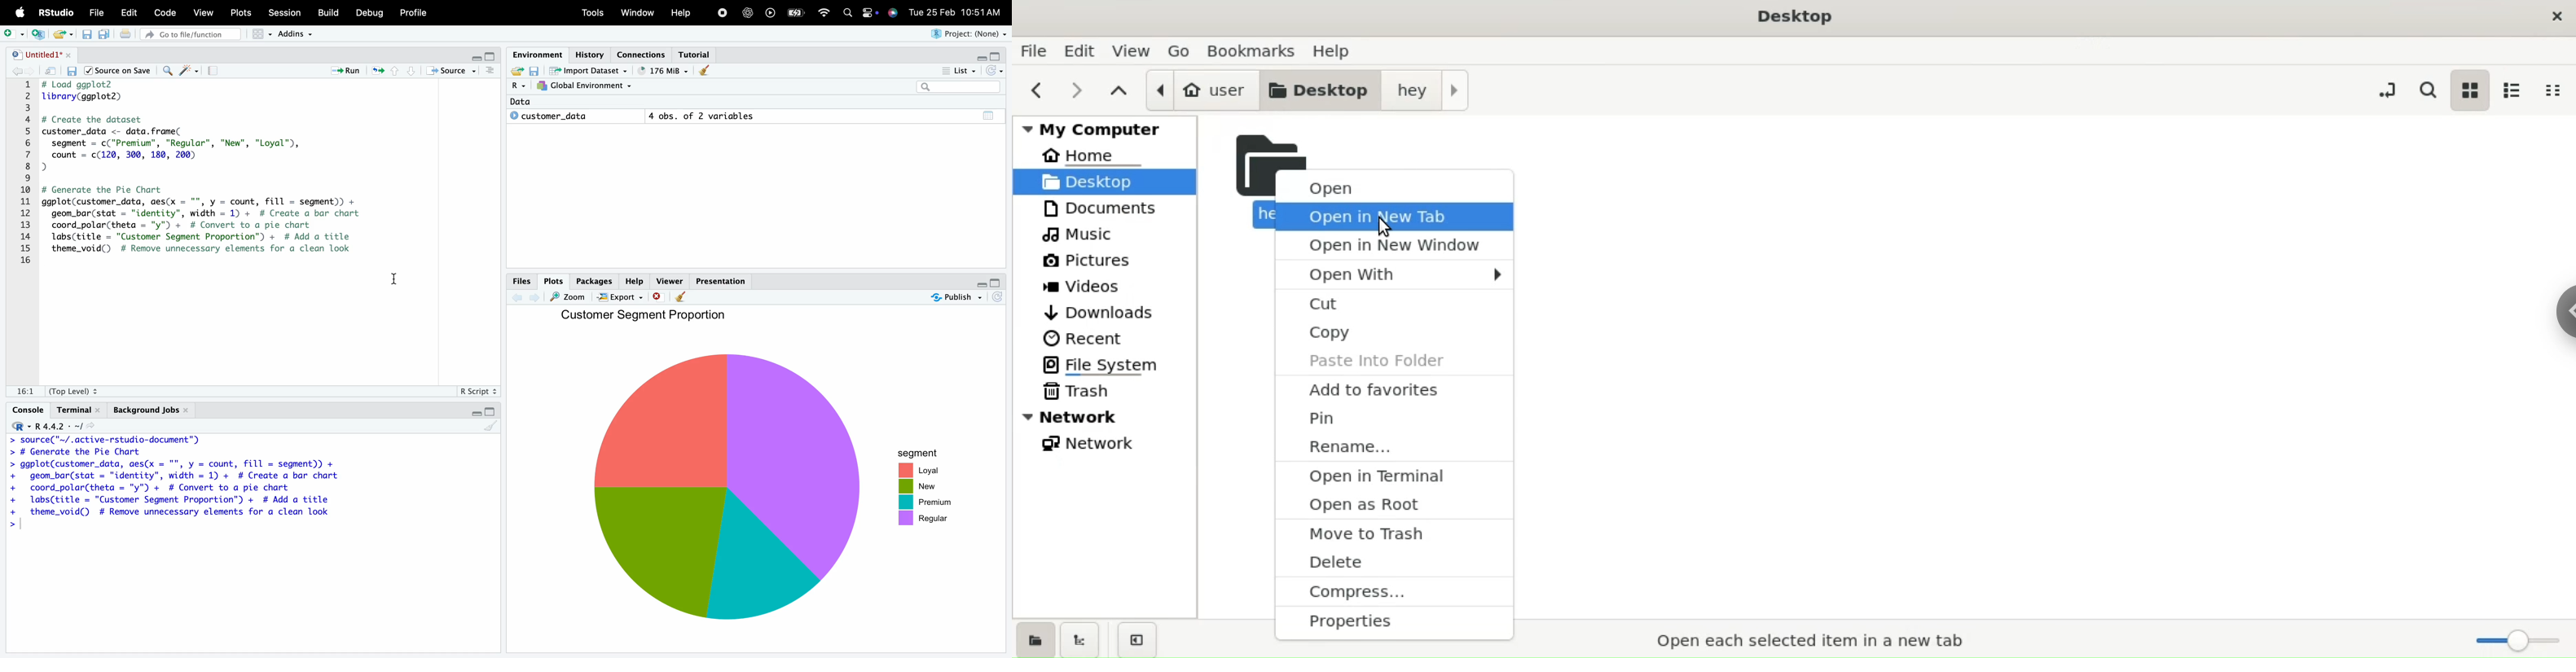 Image resolution: width=2576 pixels, height=672 pixels. I want to click on grid view, so click(258, 36).